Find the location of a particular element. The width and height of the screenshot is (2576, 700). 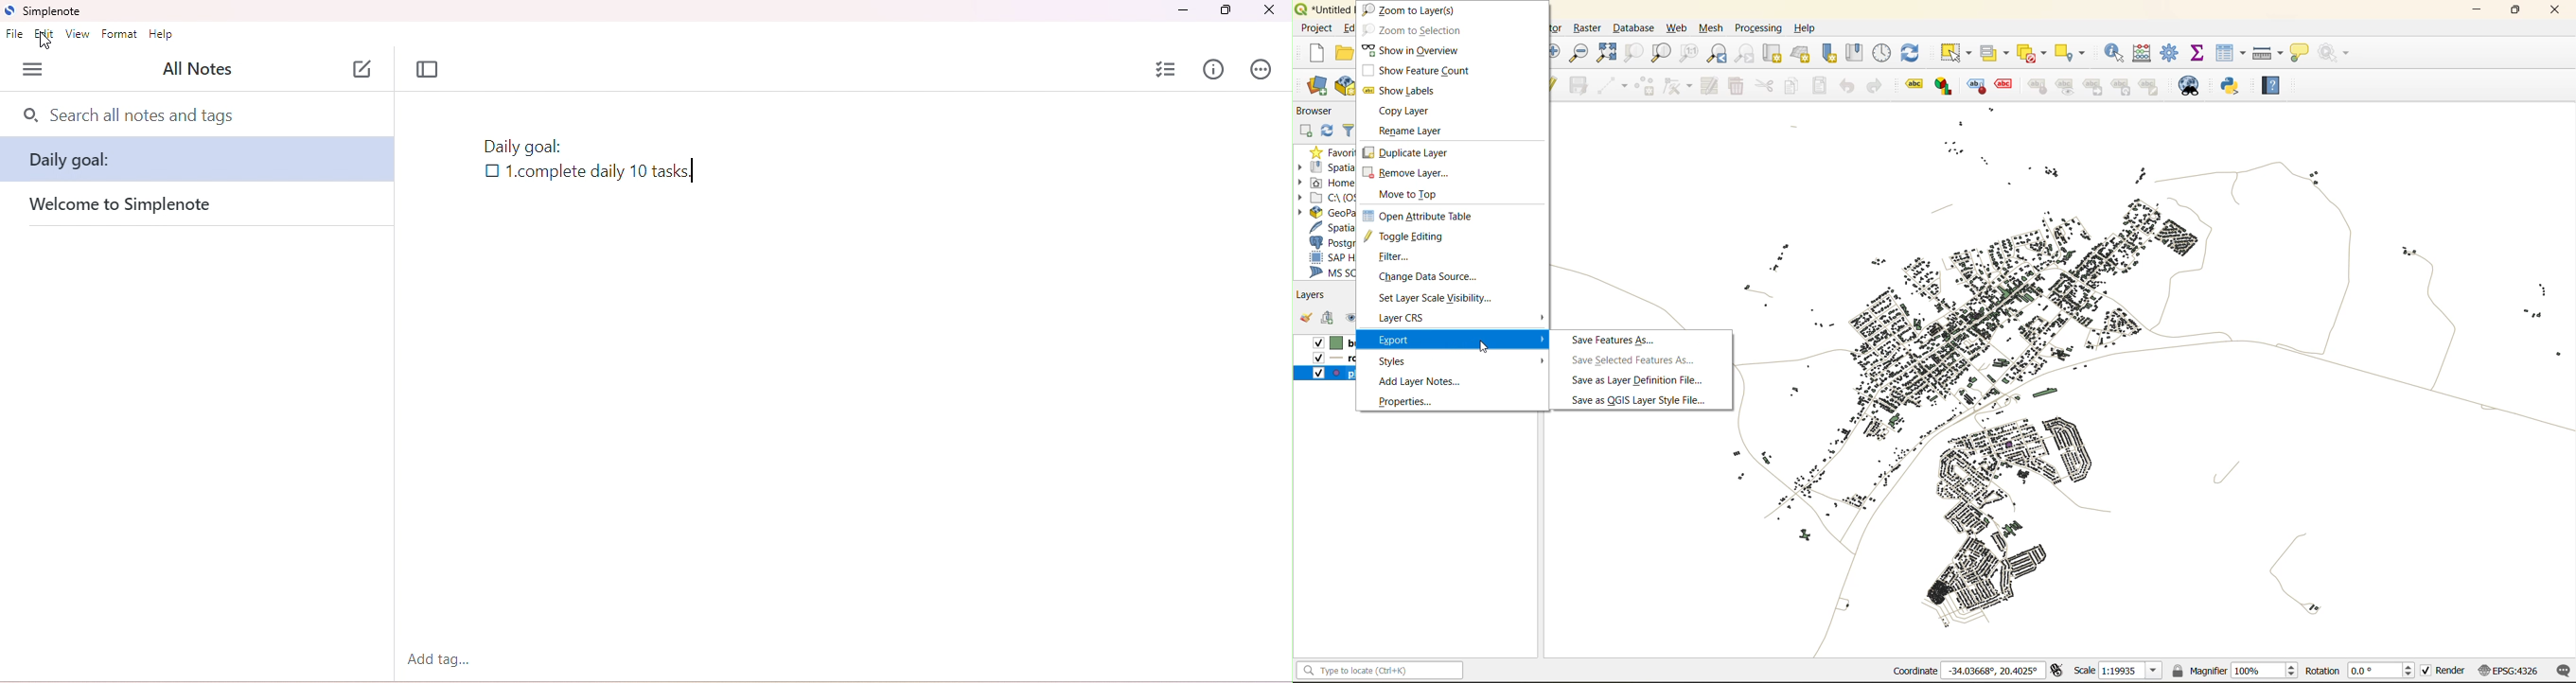

edit is located at coordinates (45, 34).